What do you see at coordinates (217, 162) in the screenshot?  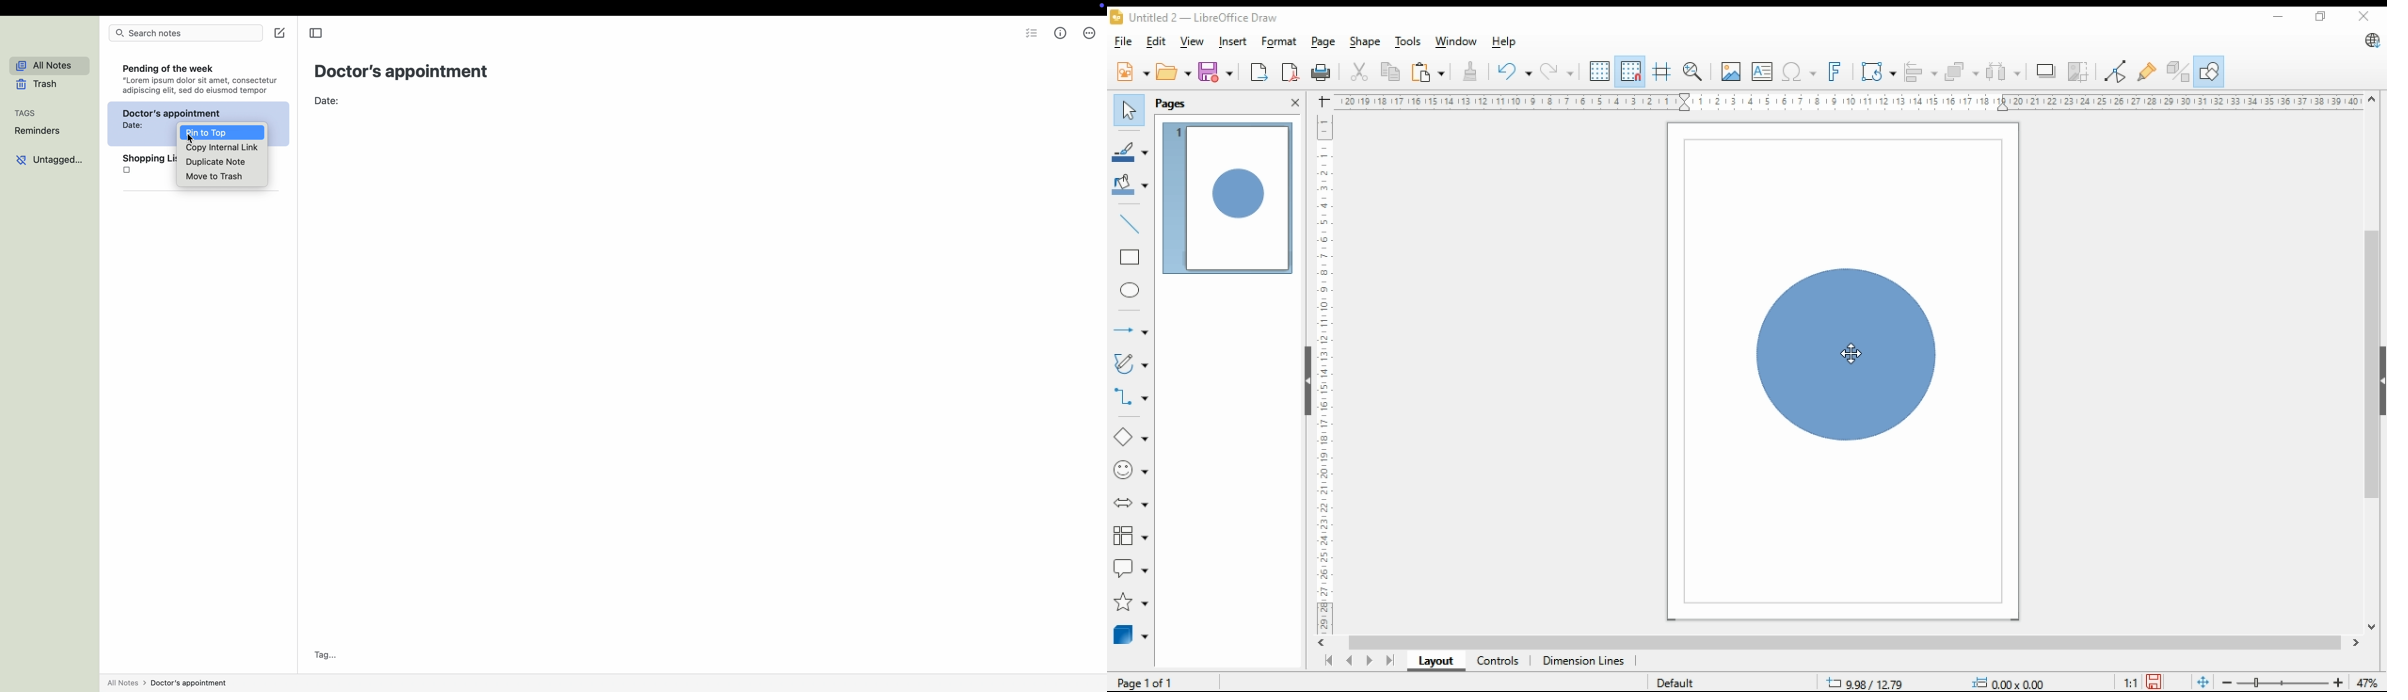 I see `duplicate note` at bounding box center [217, 162].